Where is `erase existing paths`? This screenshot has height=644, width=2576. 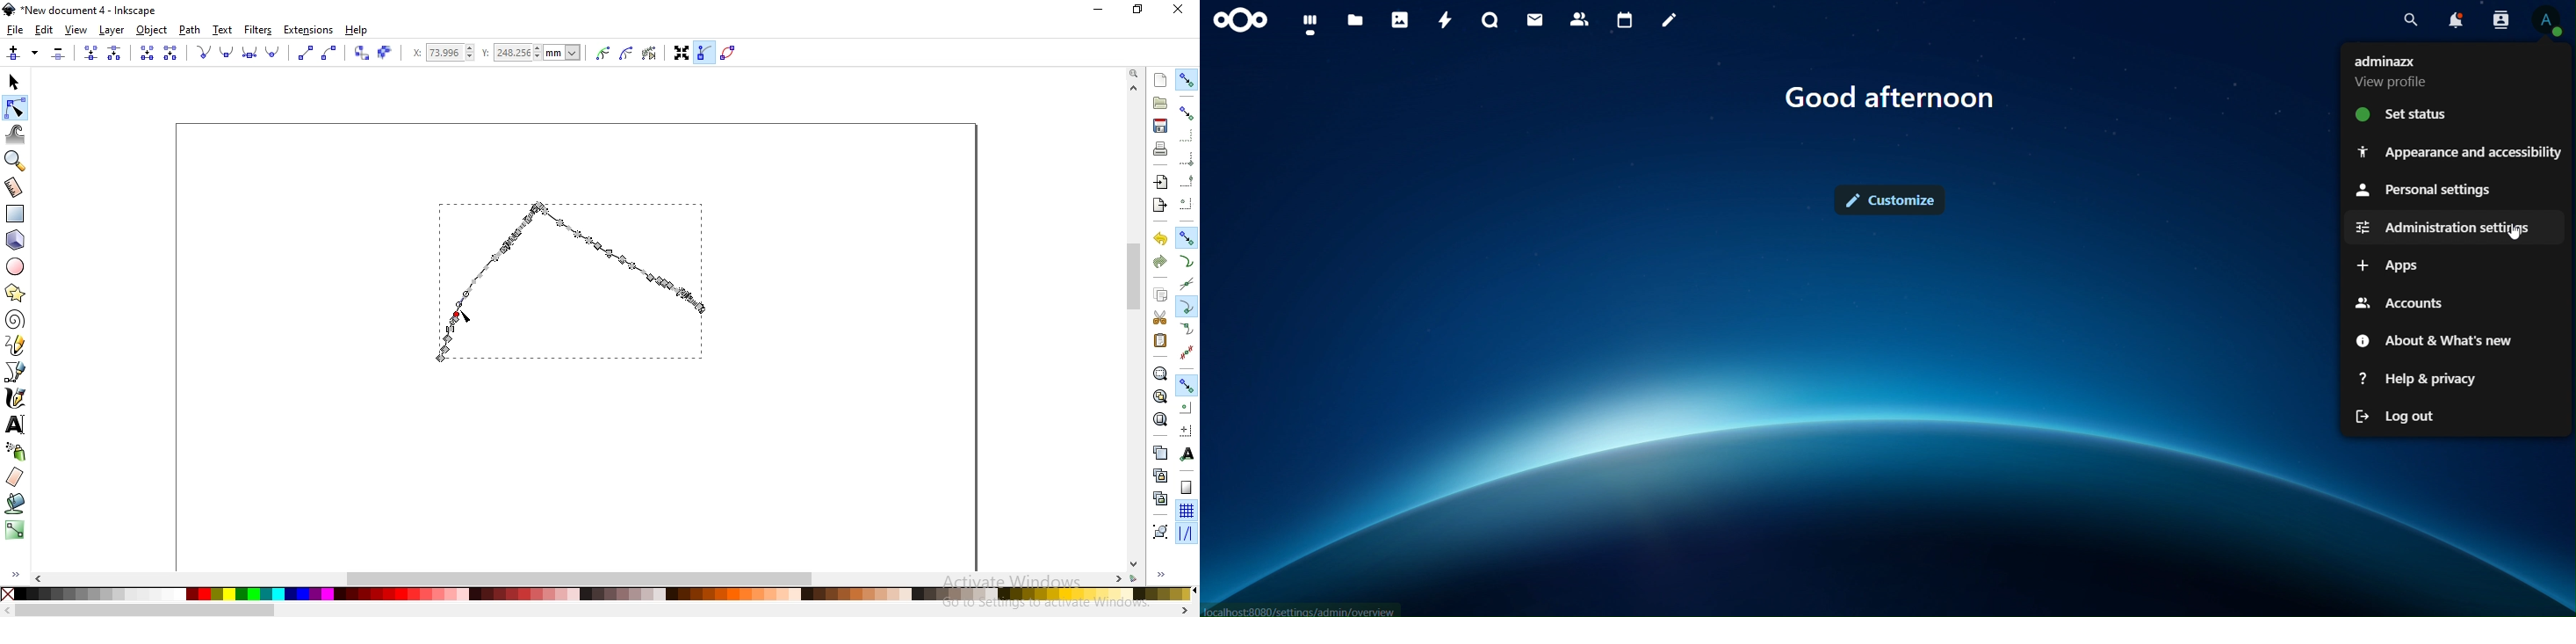 erase existing paths is located at coordinates (15, 476).